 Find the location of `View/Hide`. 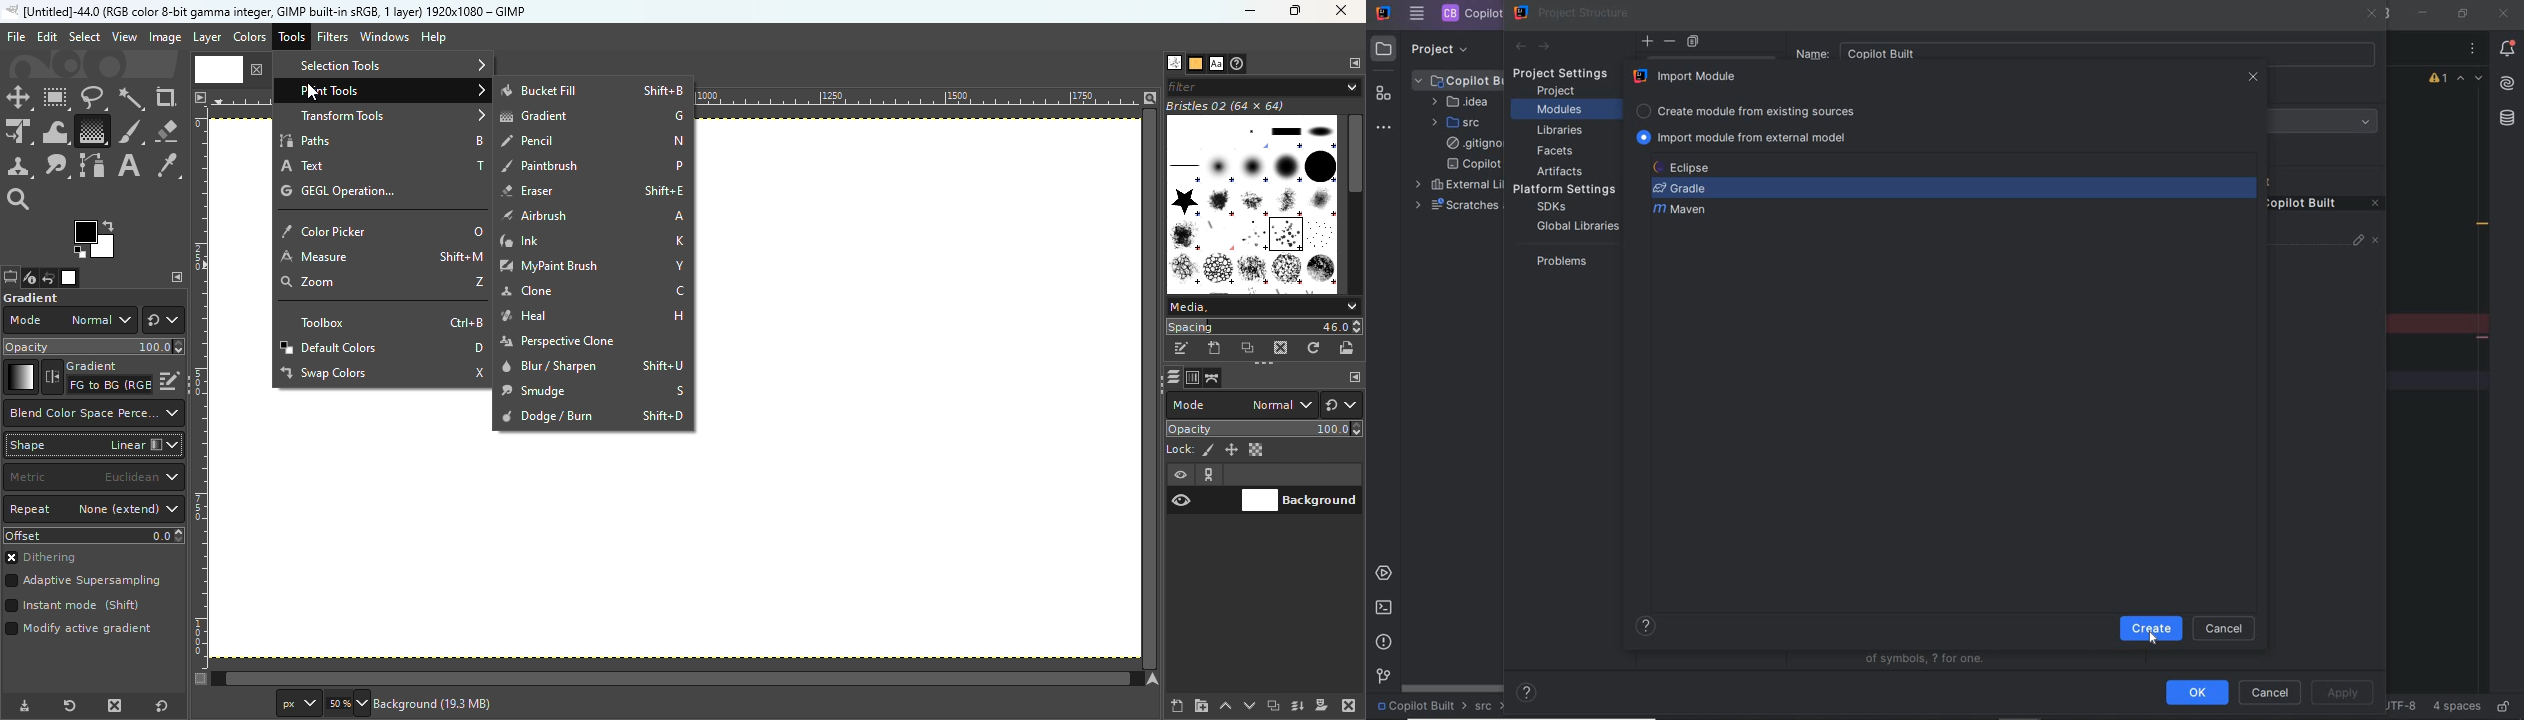

View/Hide is located at coordinates (1202, 488).